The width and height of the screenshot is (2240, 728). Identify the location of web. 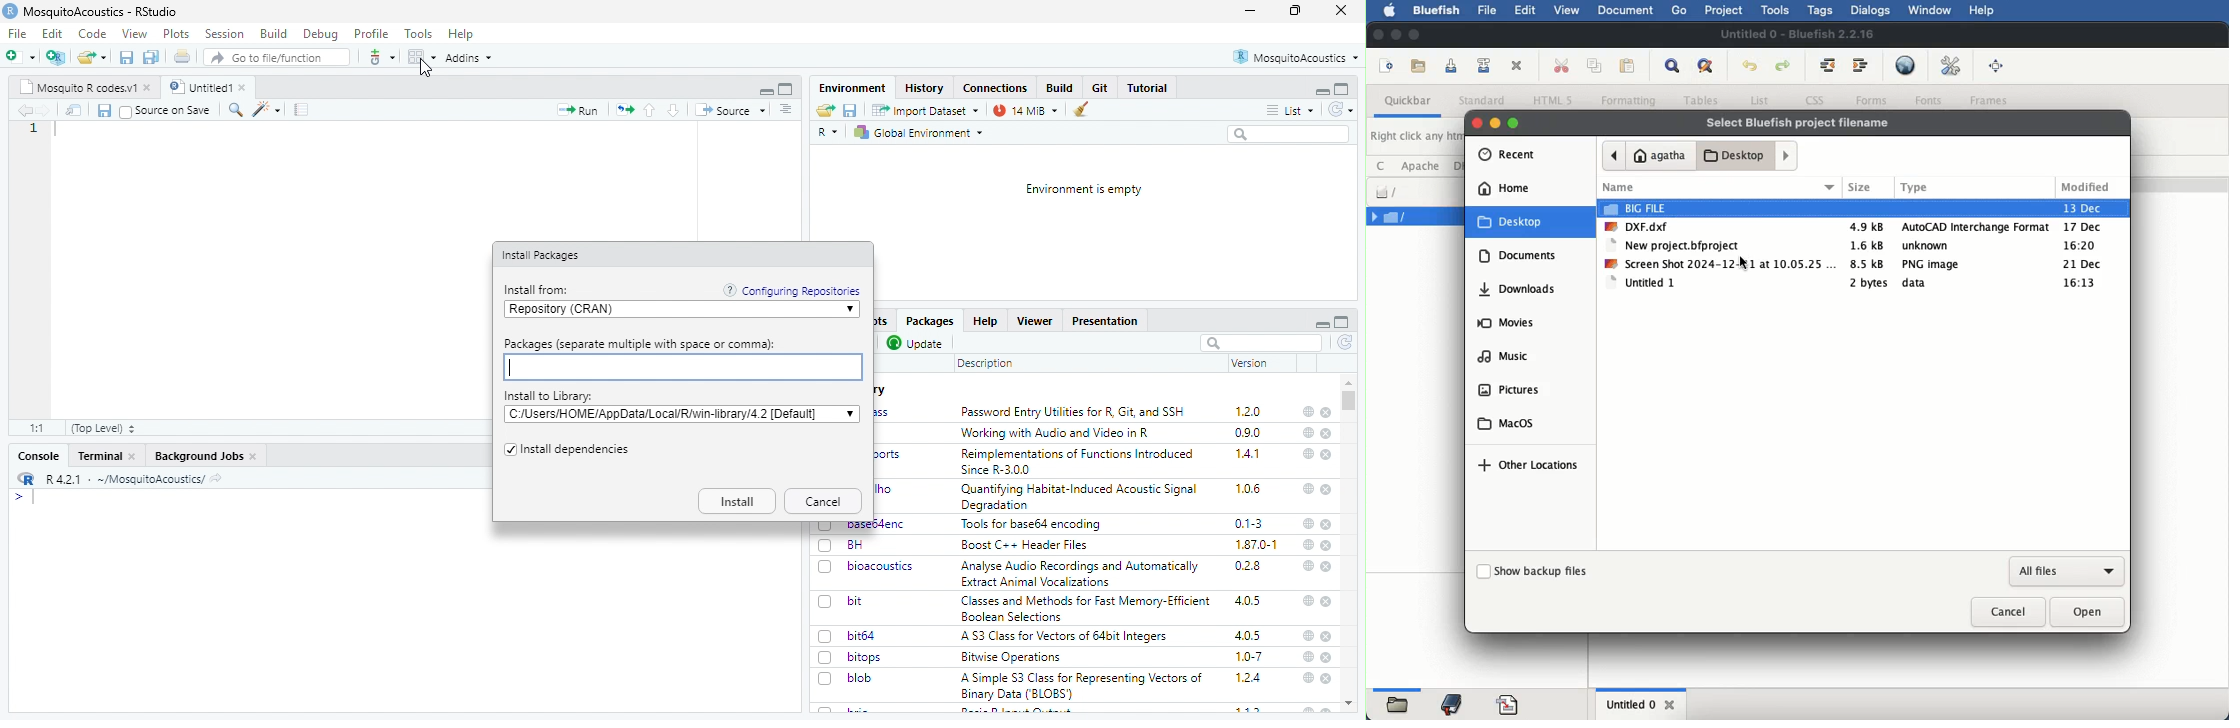
(1310, 433).